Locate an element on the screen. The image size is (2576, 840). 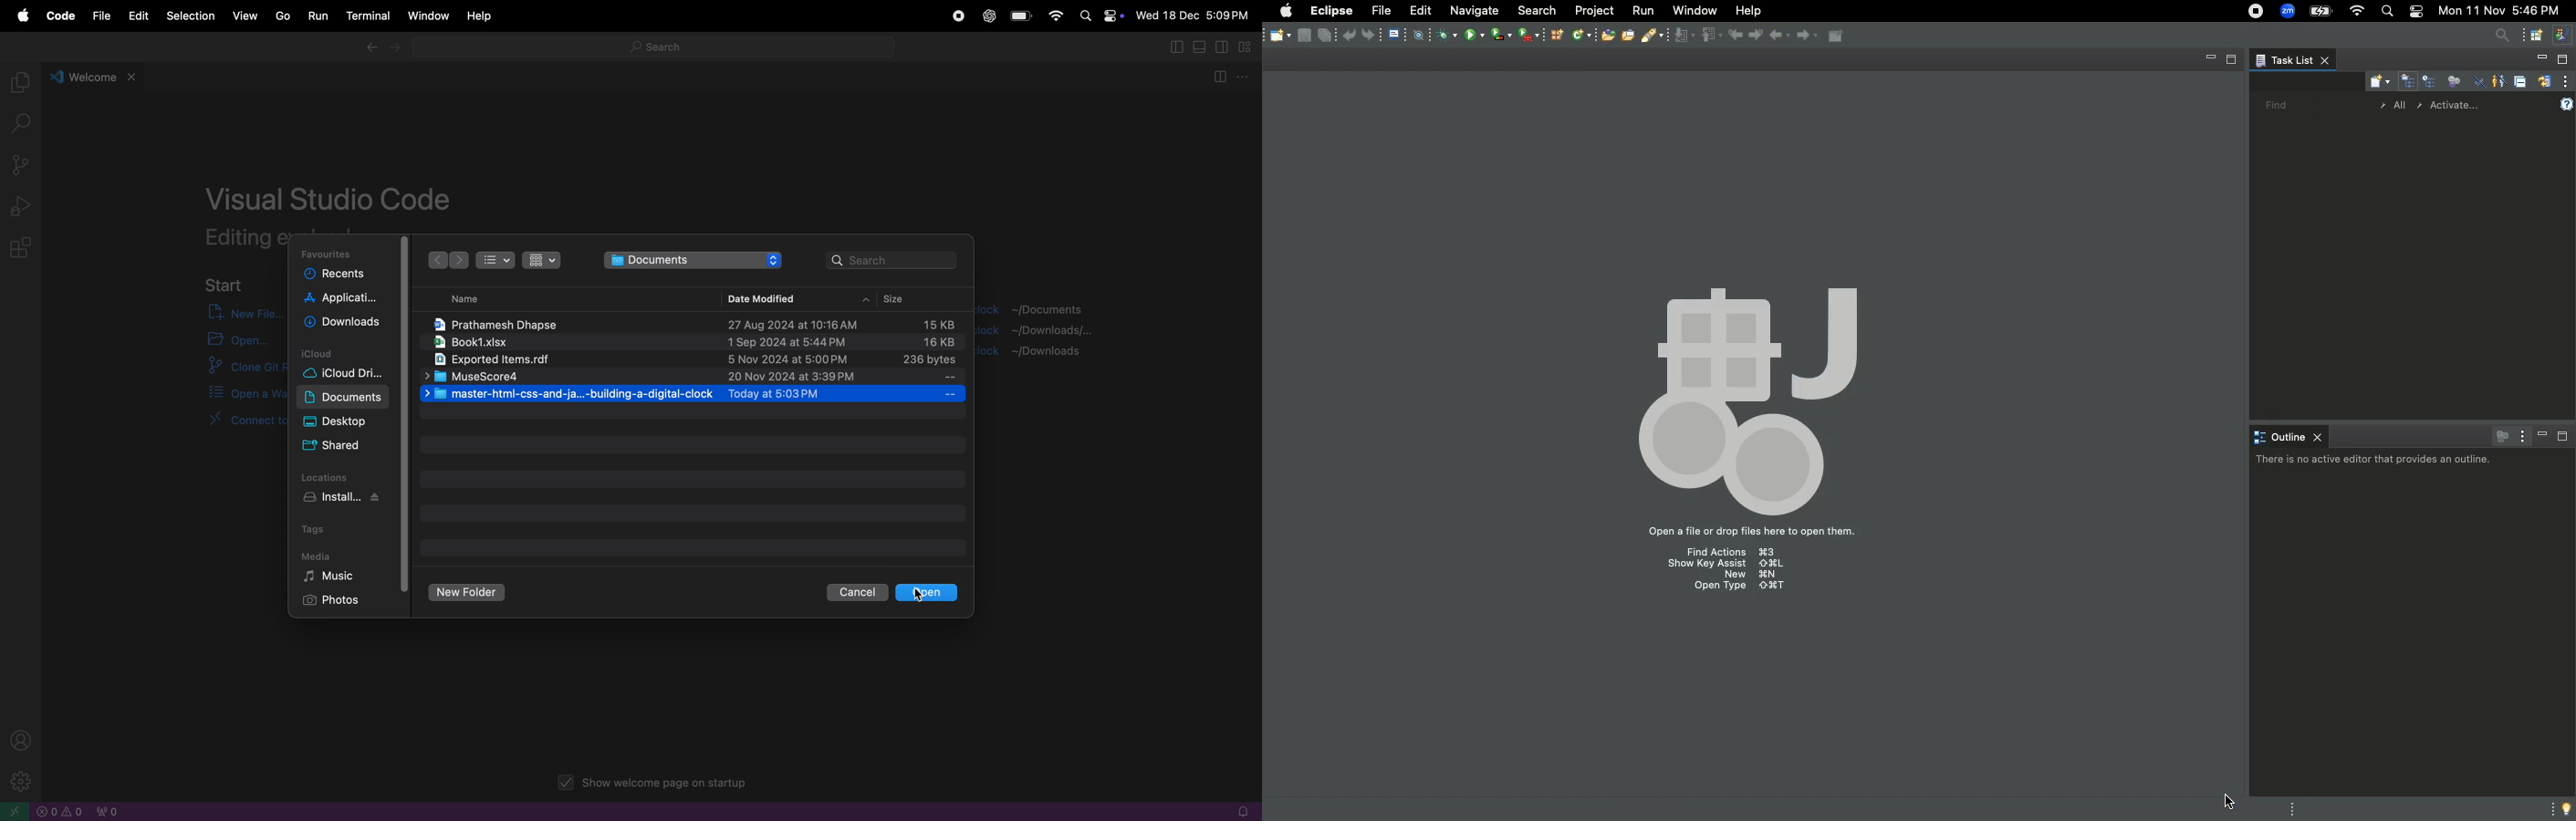
search bar is located at coordinates (652, 49).